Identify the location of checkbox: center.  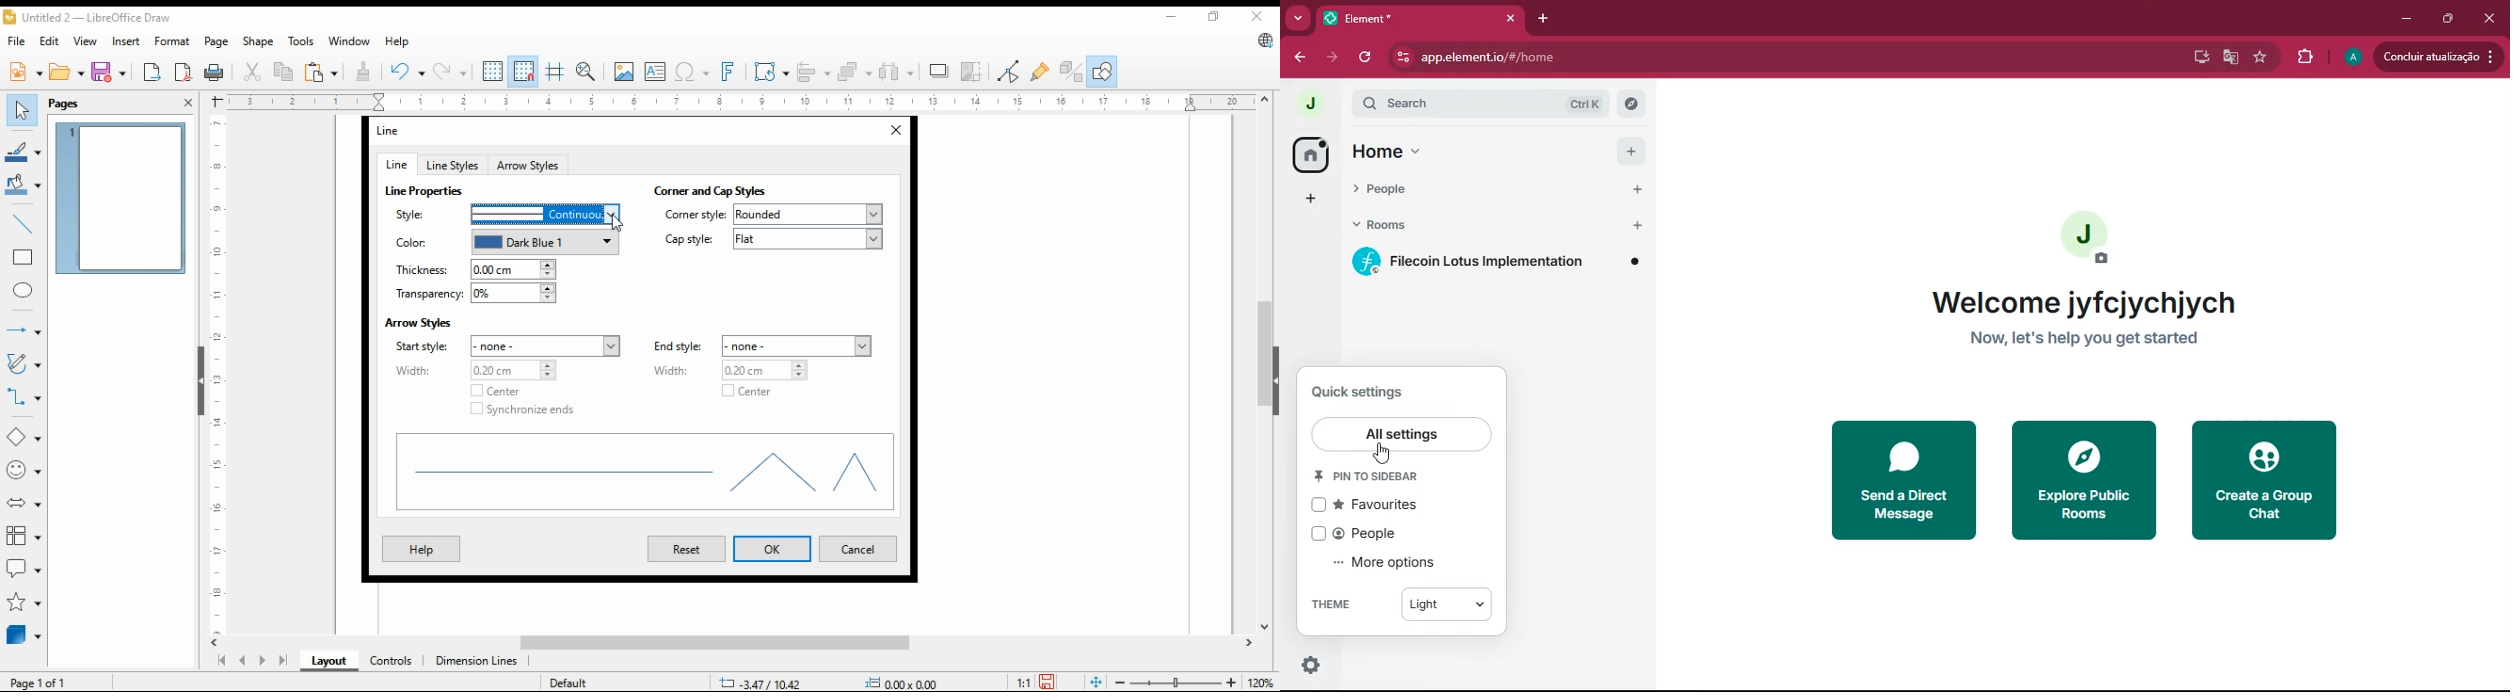
(492, 391).